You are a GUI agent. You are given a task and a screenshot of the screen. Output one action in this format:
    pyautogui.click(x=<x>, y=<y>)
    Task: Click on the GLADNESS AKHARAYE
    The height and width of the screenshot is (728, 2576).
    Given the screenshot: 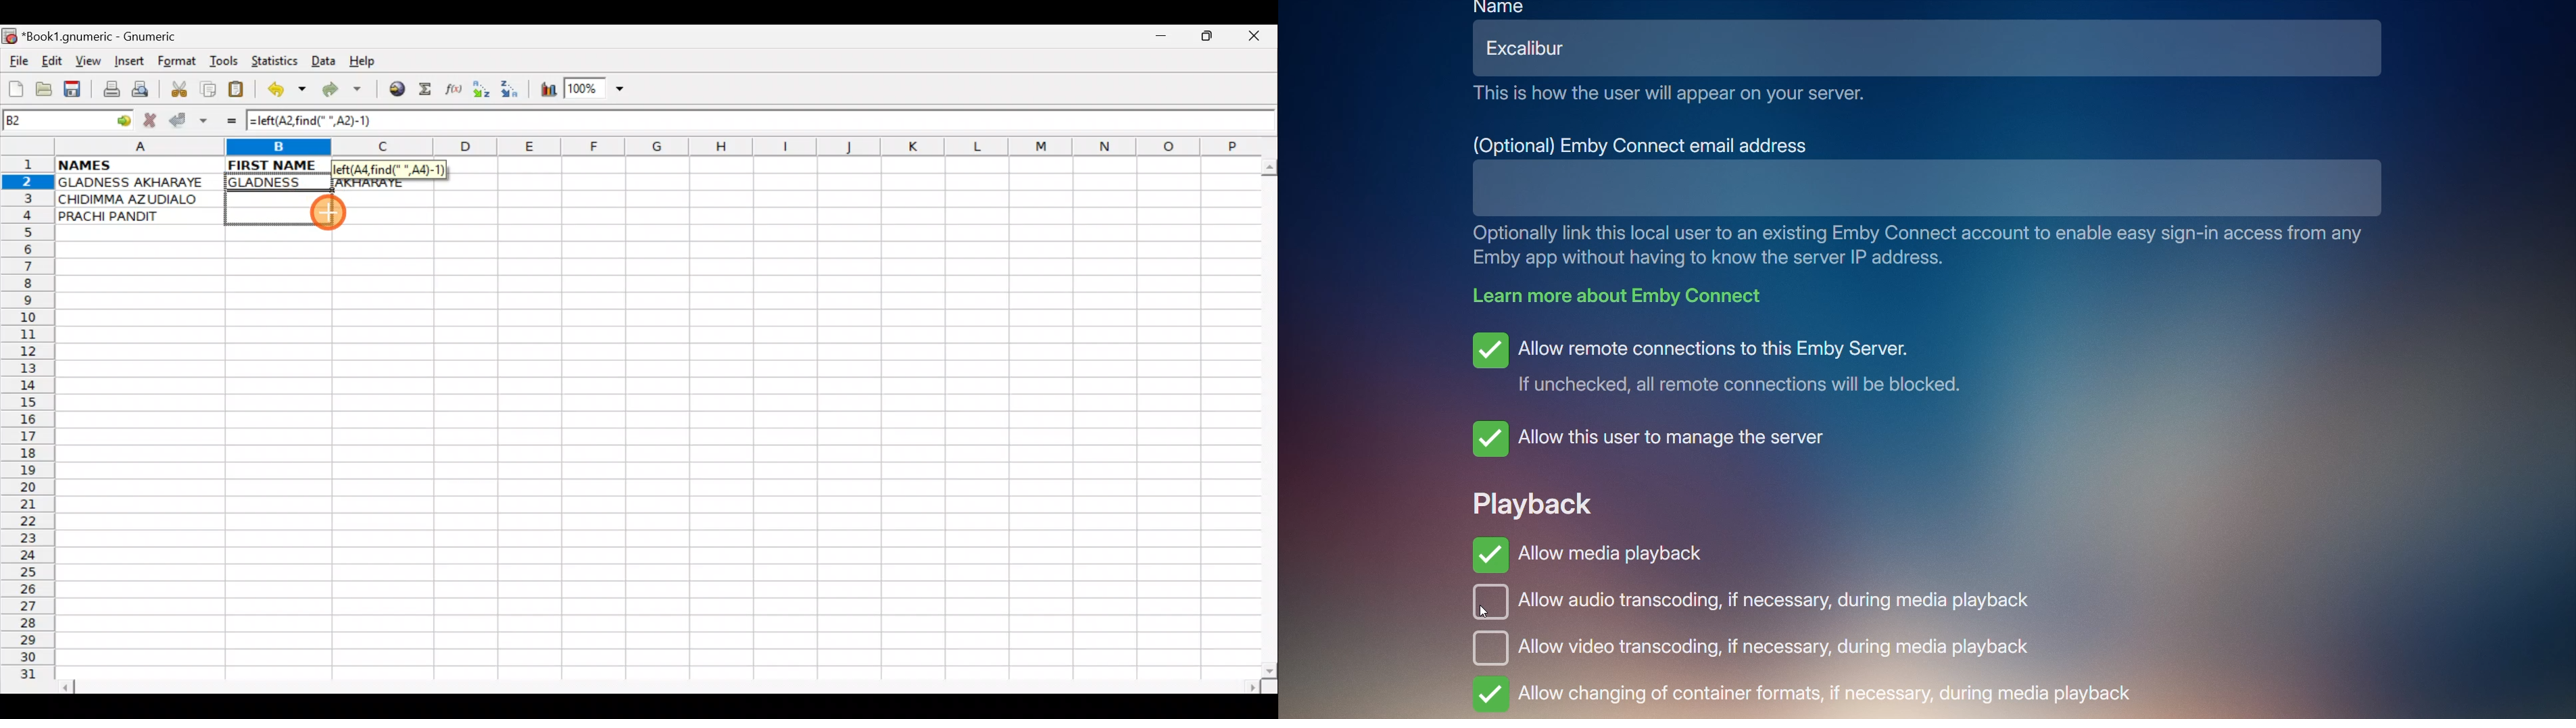 What is the action you would take?
    pyautogui.click(x=139, y=183)
    